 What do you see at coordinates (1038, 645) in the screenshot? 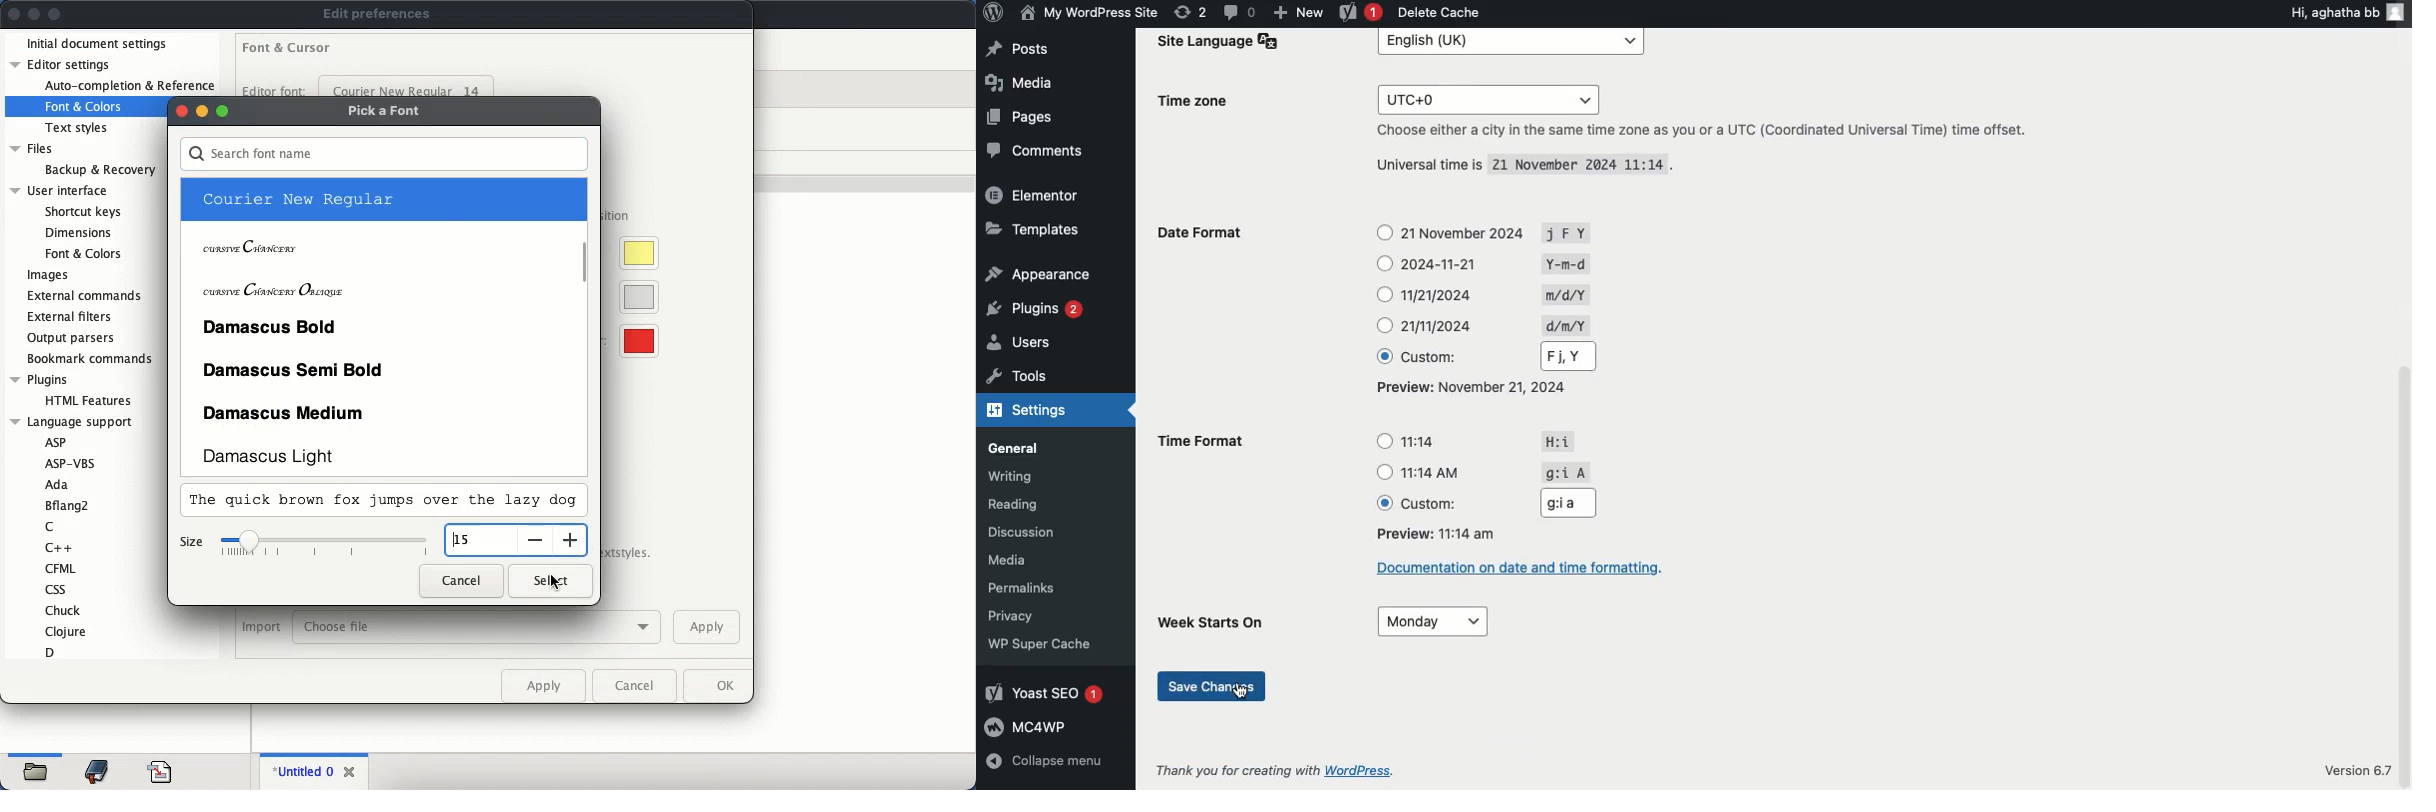
I see `‘WP Super Cache` at bounding box center [1038, 645].